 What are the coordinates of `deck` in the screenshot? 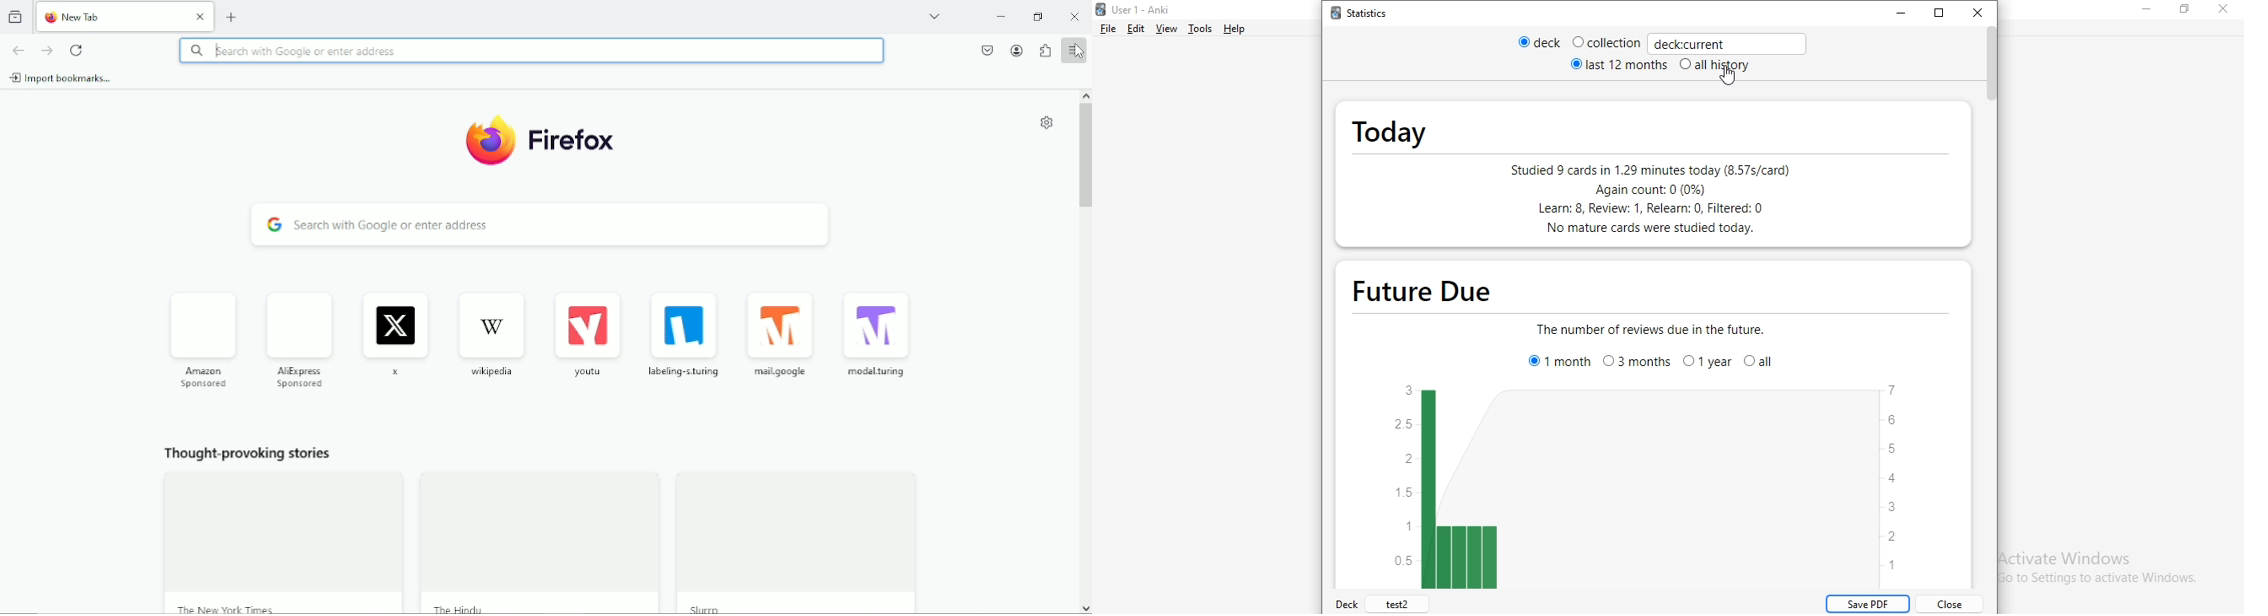 It's located at (1348, 604).